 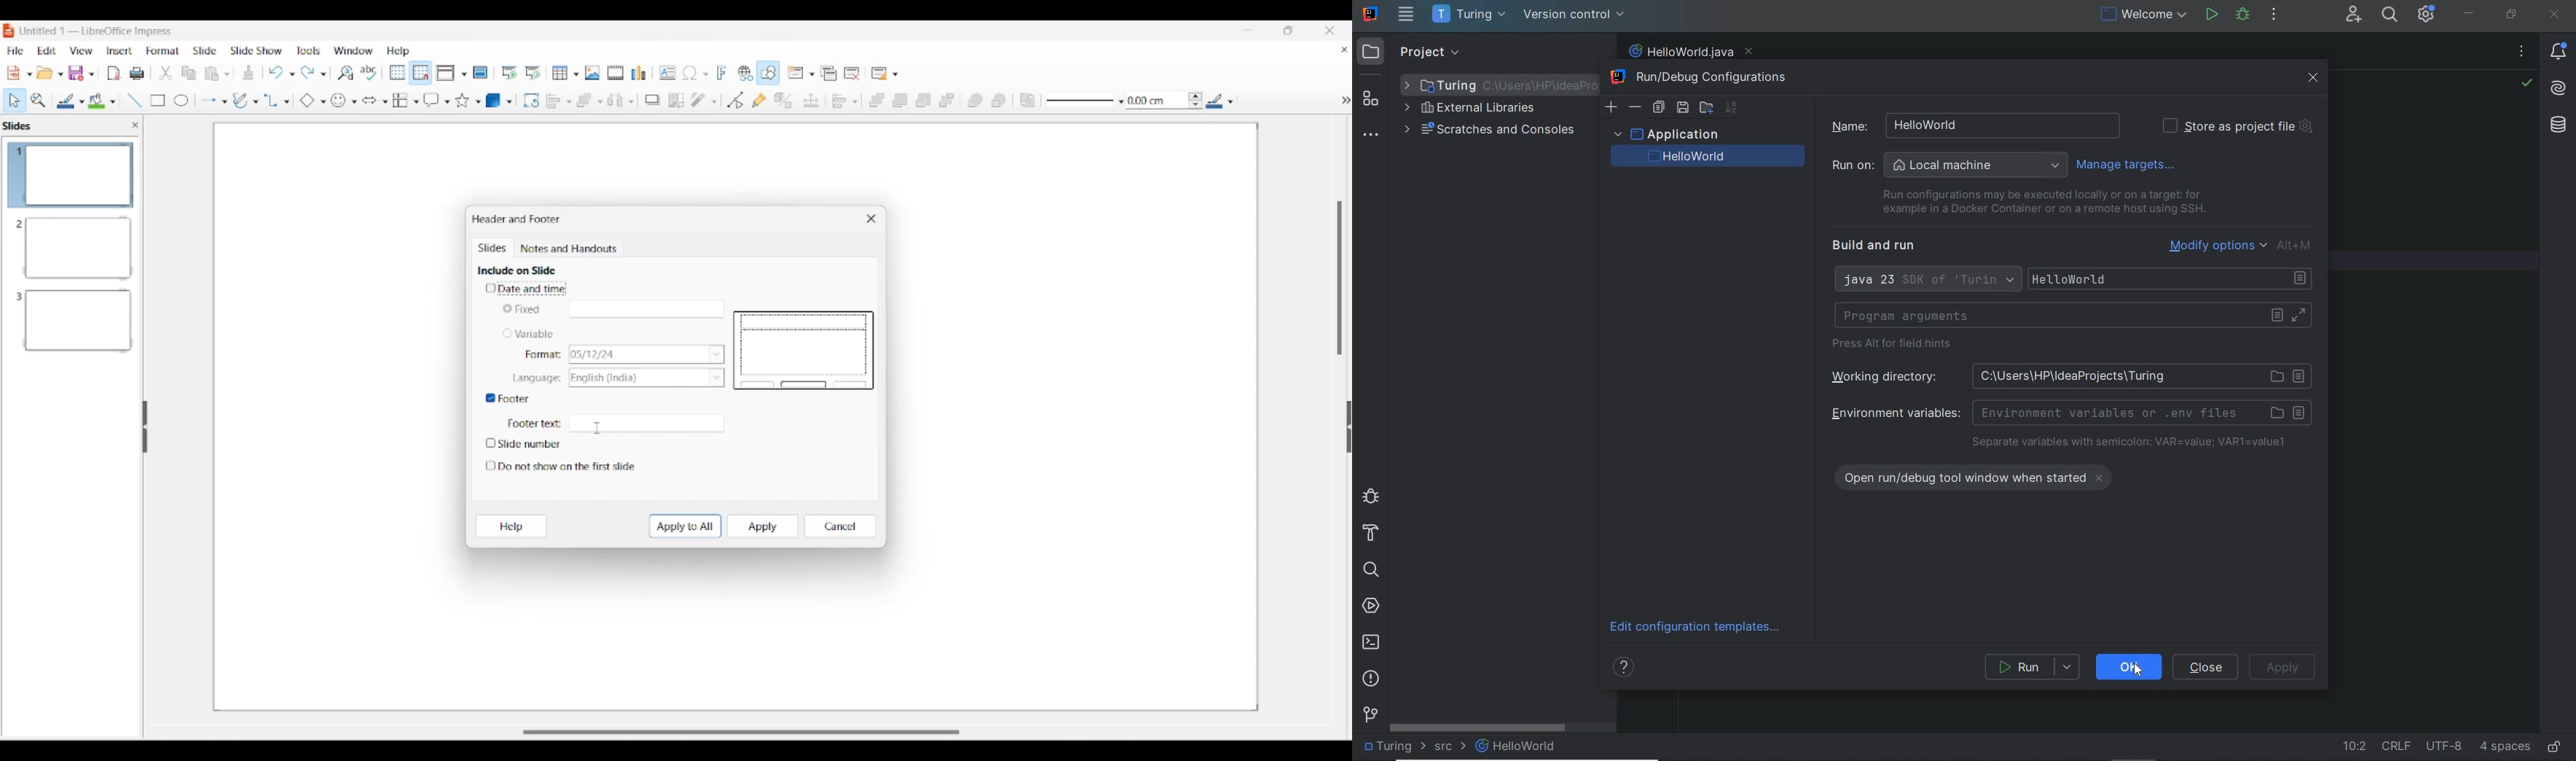 What do you see at coordinates (877, 101) in the screenshot?
I see `Bring to front` at bounding box center [877, 101].